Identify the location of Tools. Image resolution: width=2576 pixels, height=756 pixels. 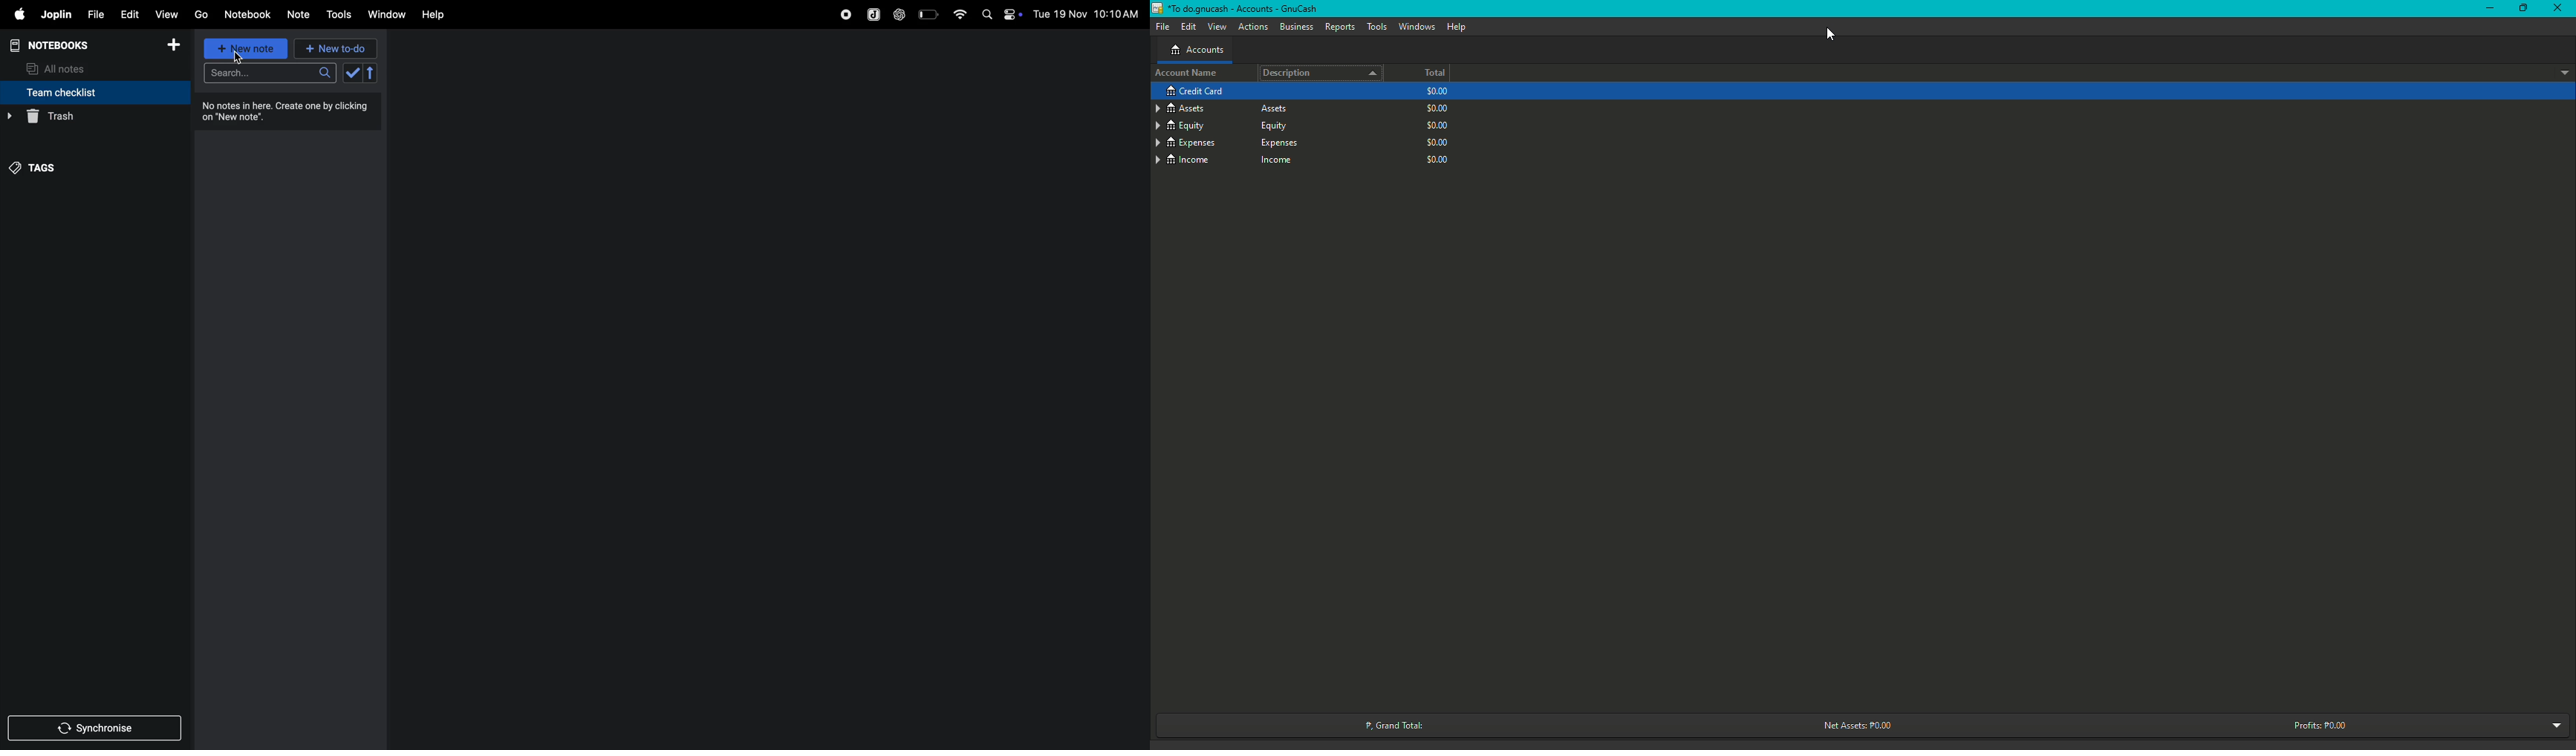
(1374, 26).